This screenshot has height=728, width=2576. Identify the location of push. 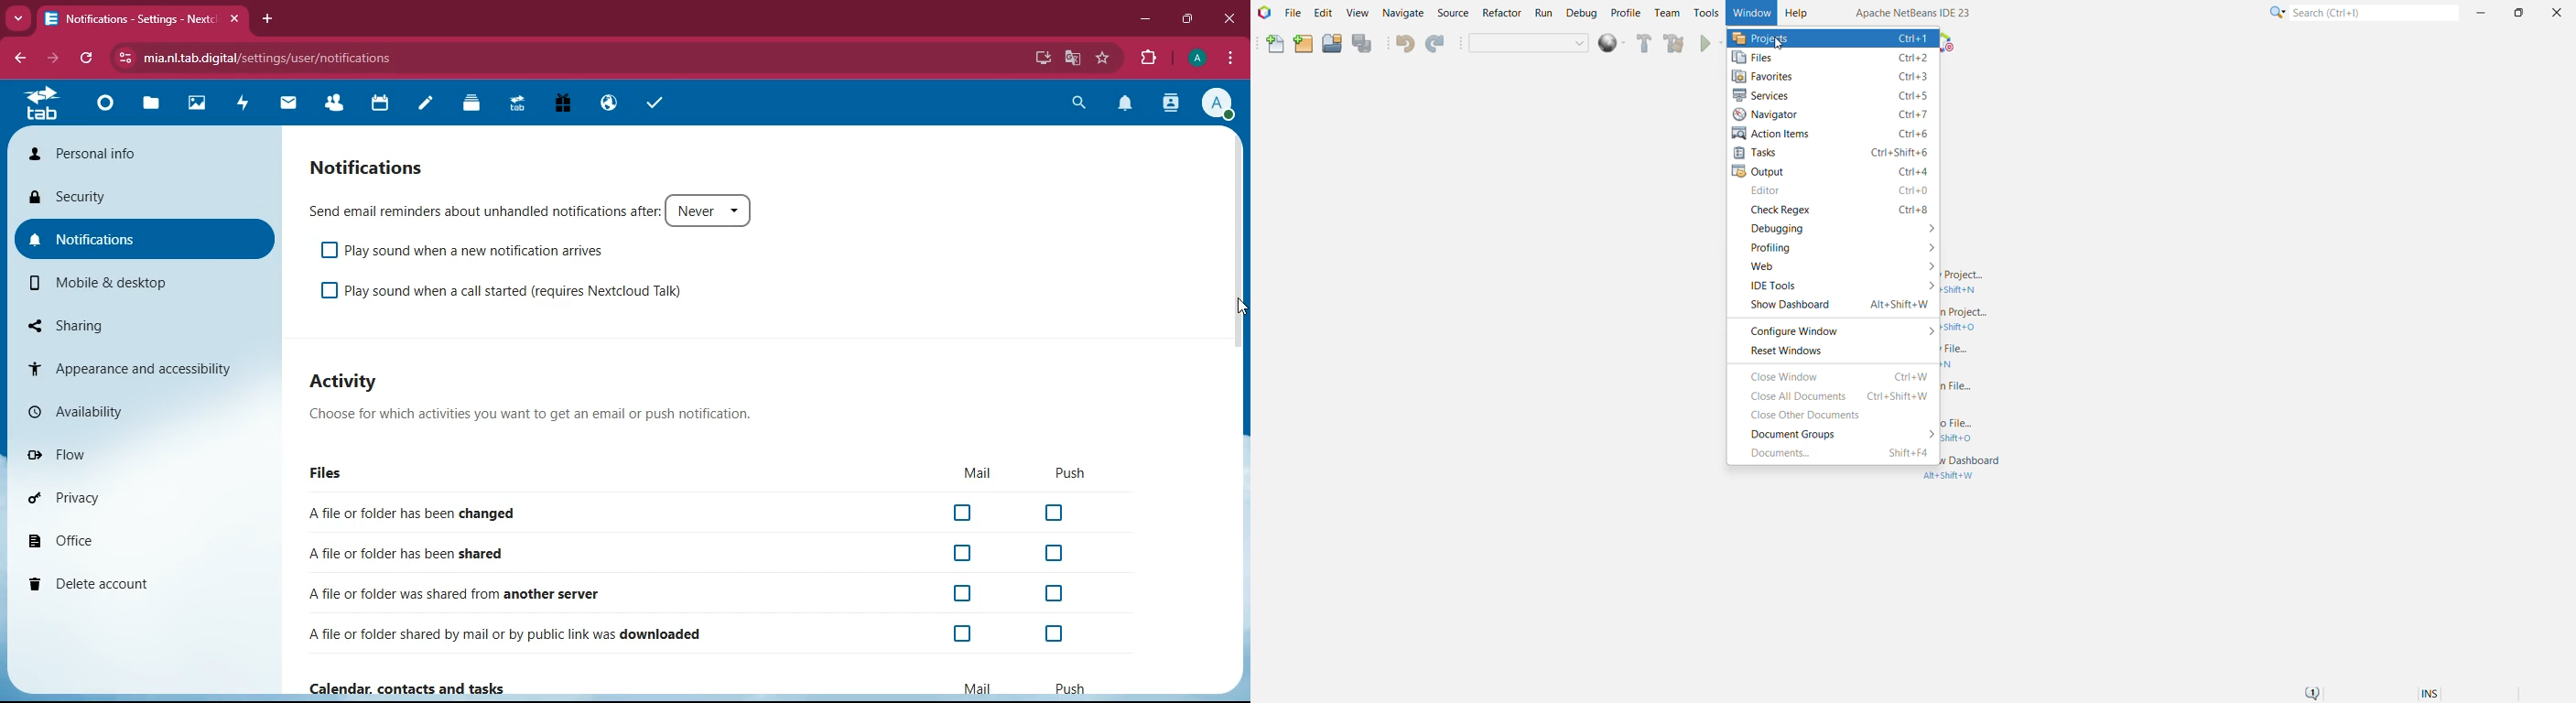
(1066, 471).